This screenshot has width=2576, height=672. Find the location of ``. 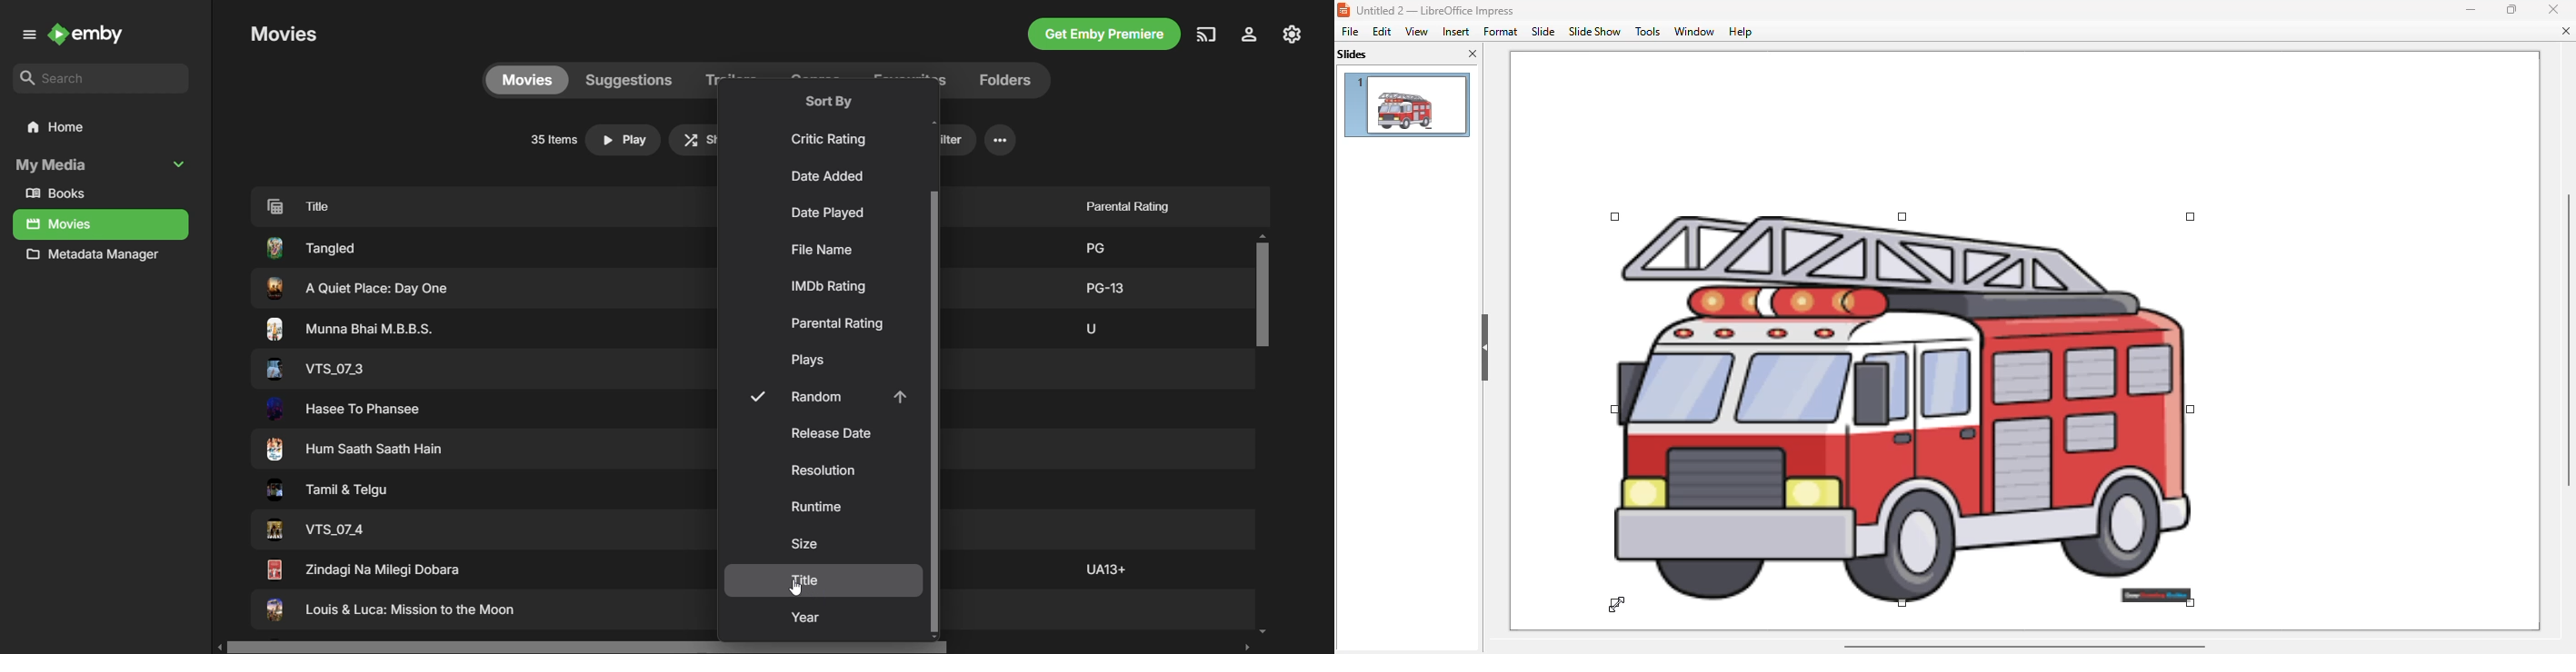

 is located at coordinates (351, 329).